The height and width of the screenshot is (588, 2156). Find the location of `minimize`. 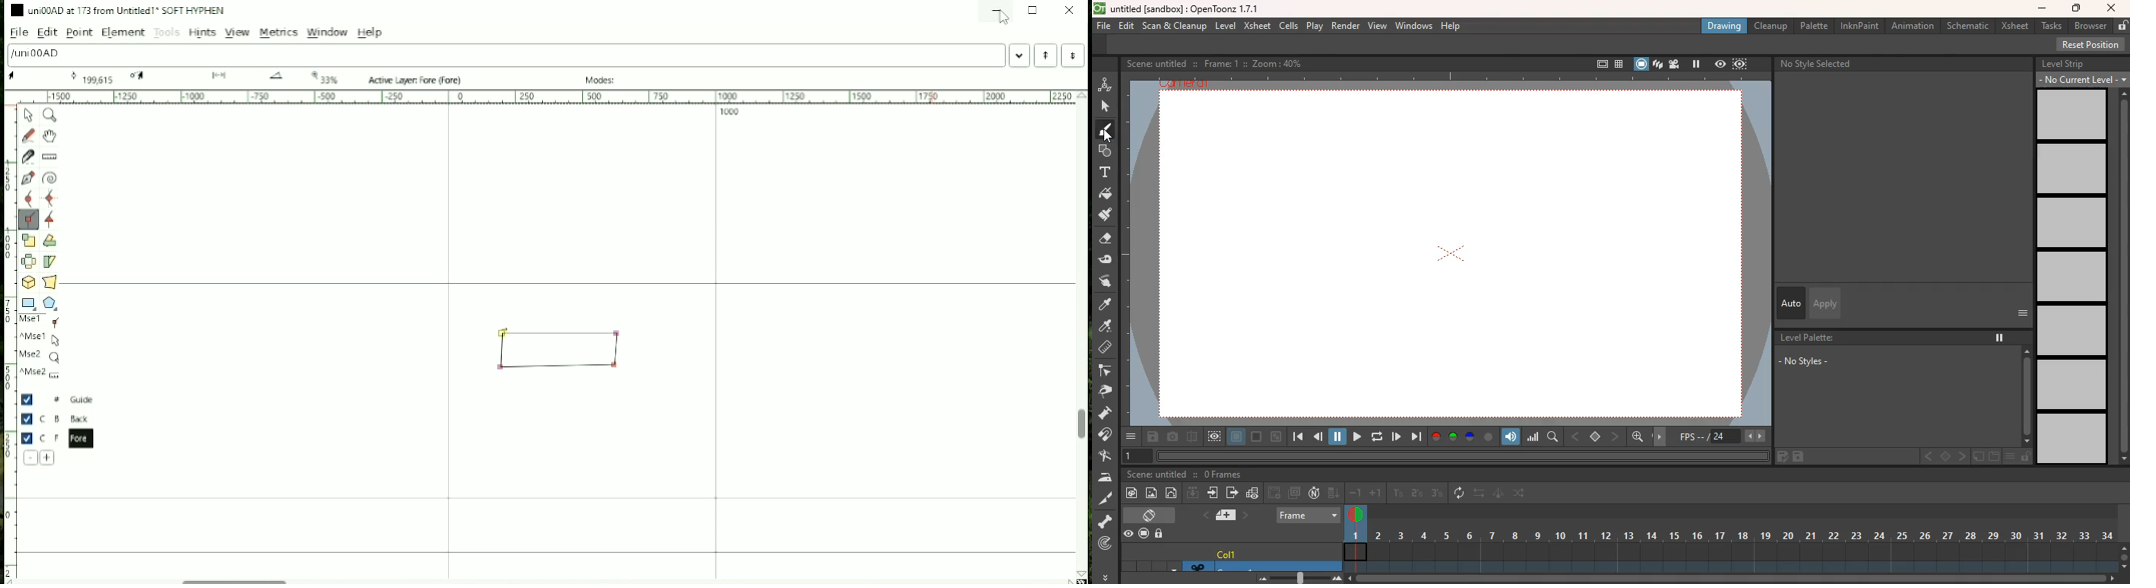

minimize is located at coordinates (1276, 436).